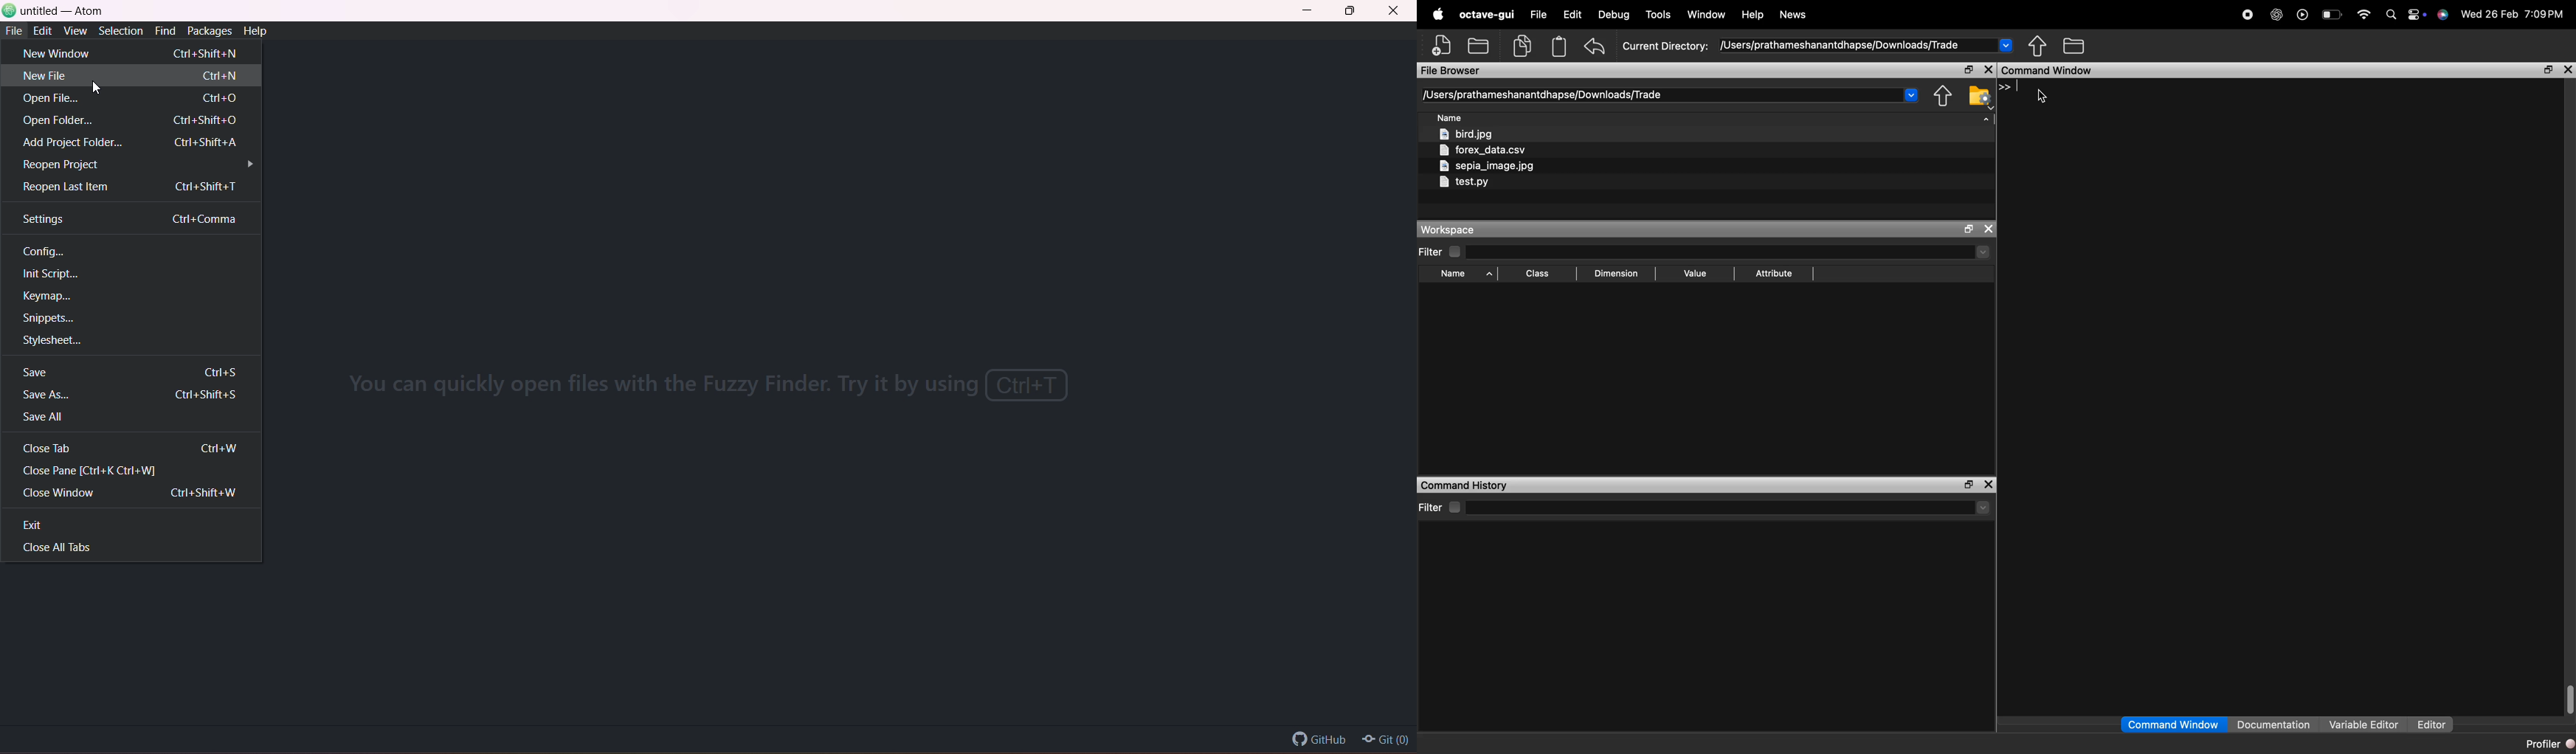 The width and height of the screenshot is (2576, 756). What do you see at coordinates (2447, 17) in the screenshot?
I see `support` at bounding box center [2447, 17].